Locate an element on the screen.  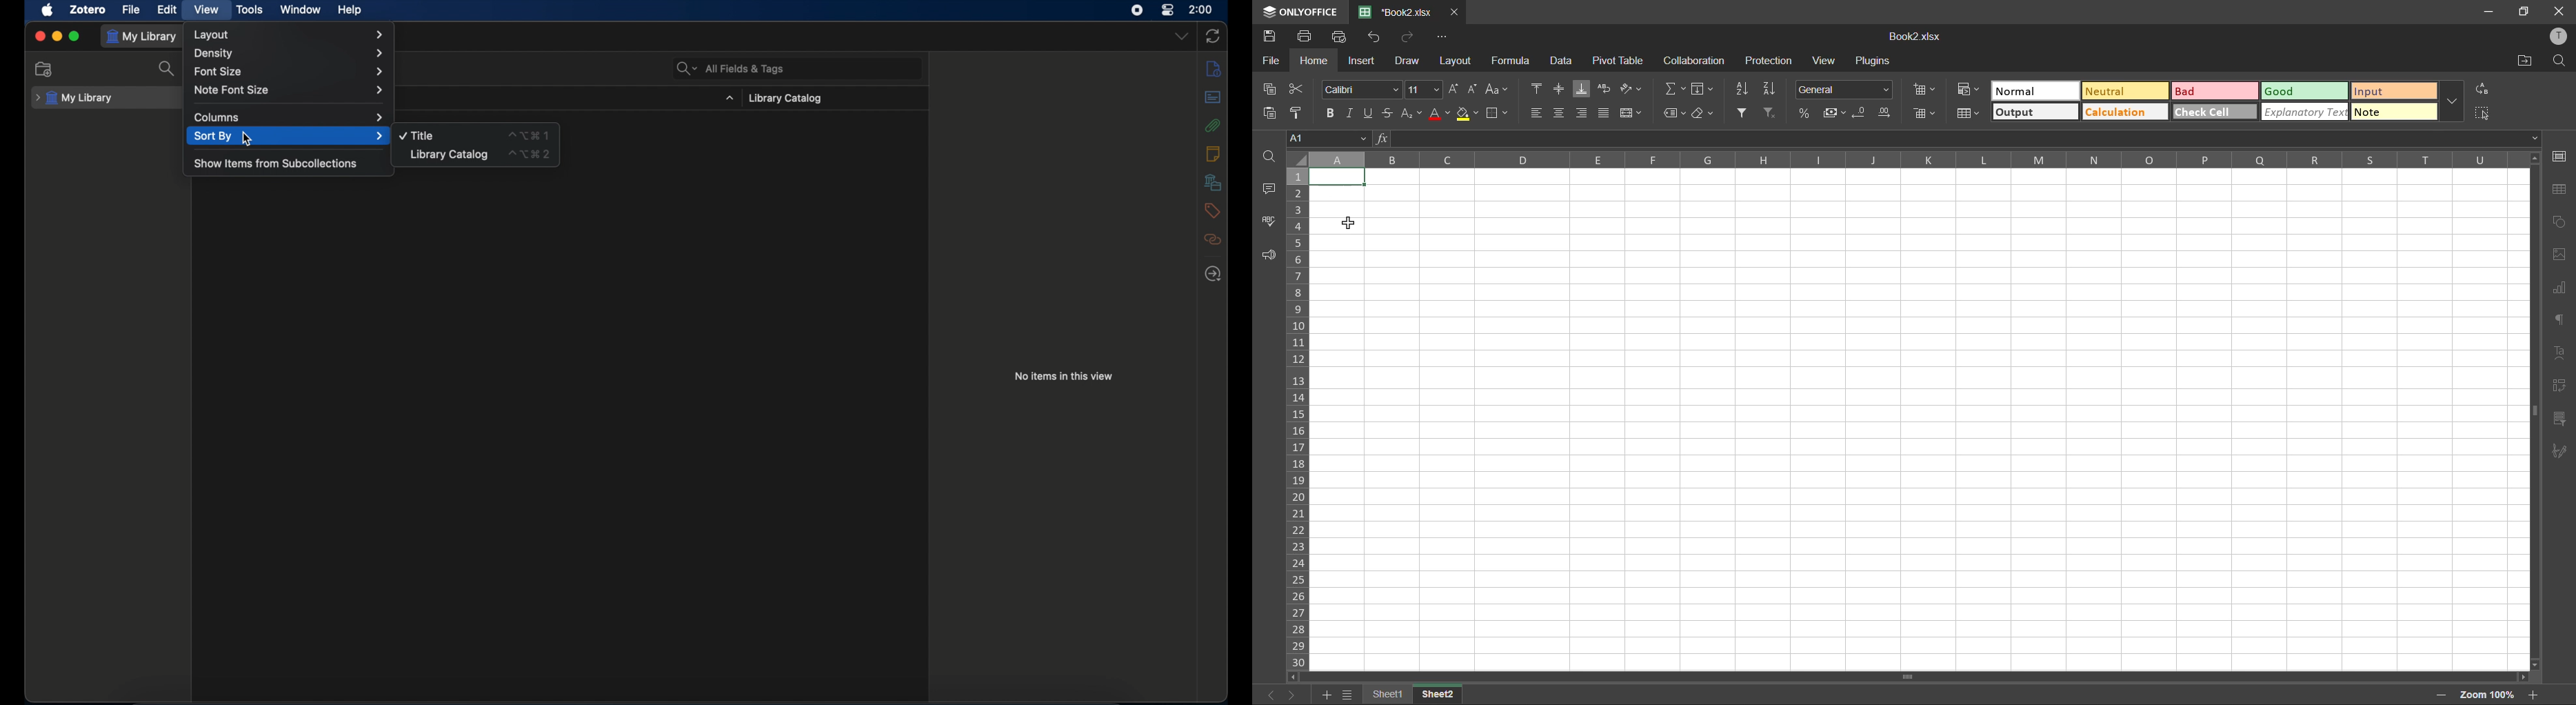
bold is located at coordinates (1332, 112).